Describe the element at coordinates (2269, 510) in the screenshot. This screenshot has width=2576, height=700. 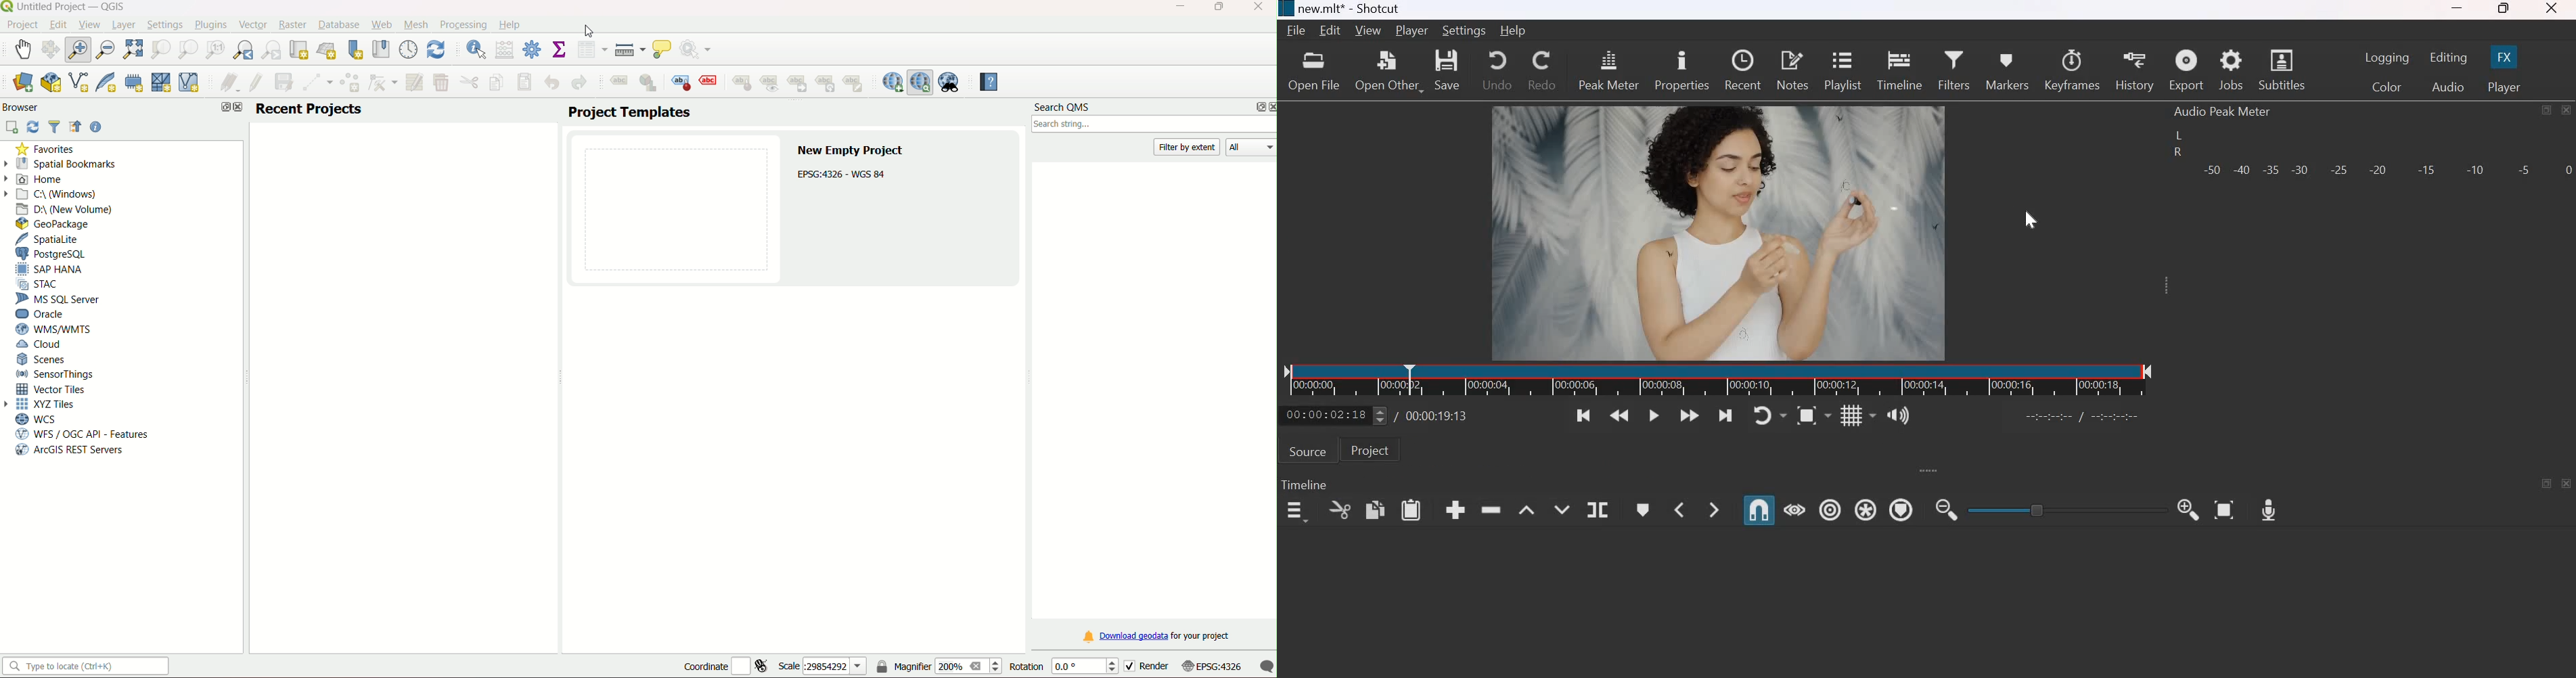
I see `Record Audio` at that location.